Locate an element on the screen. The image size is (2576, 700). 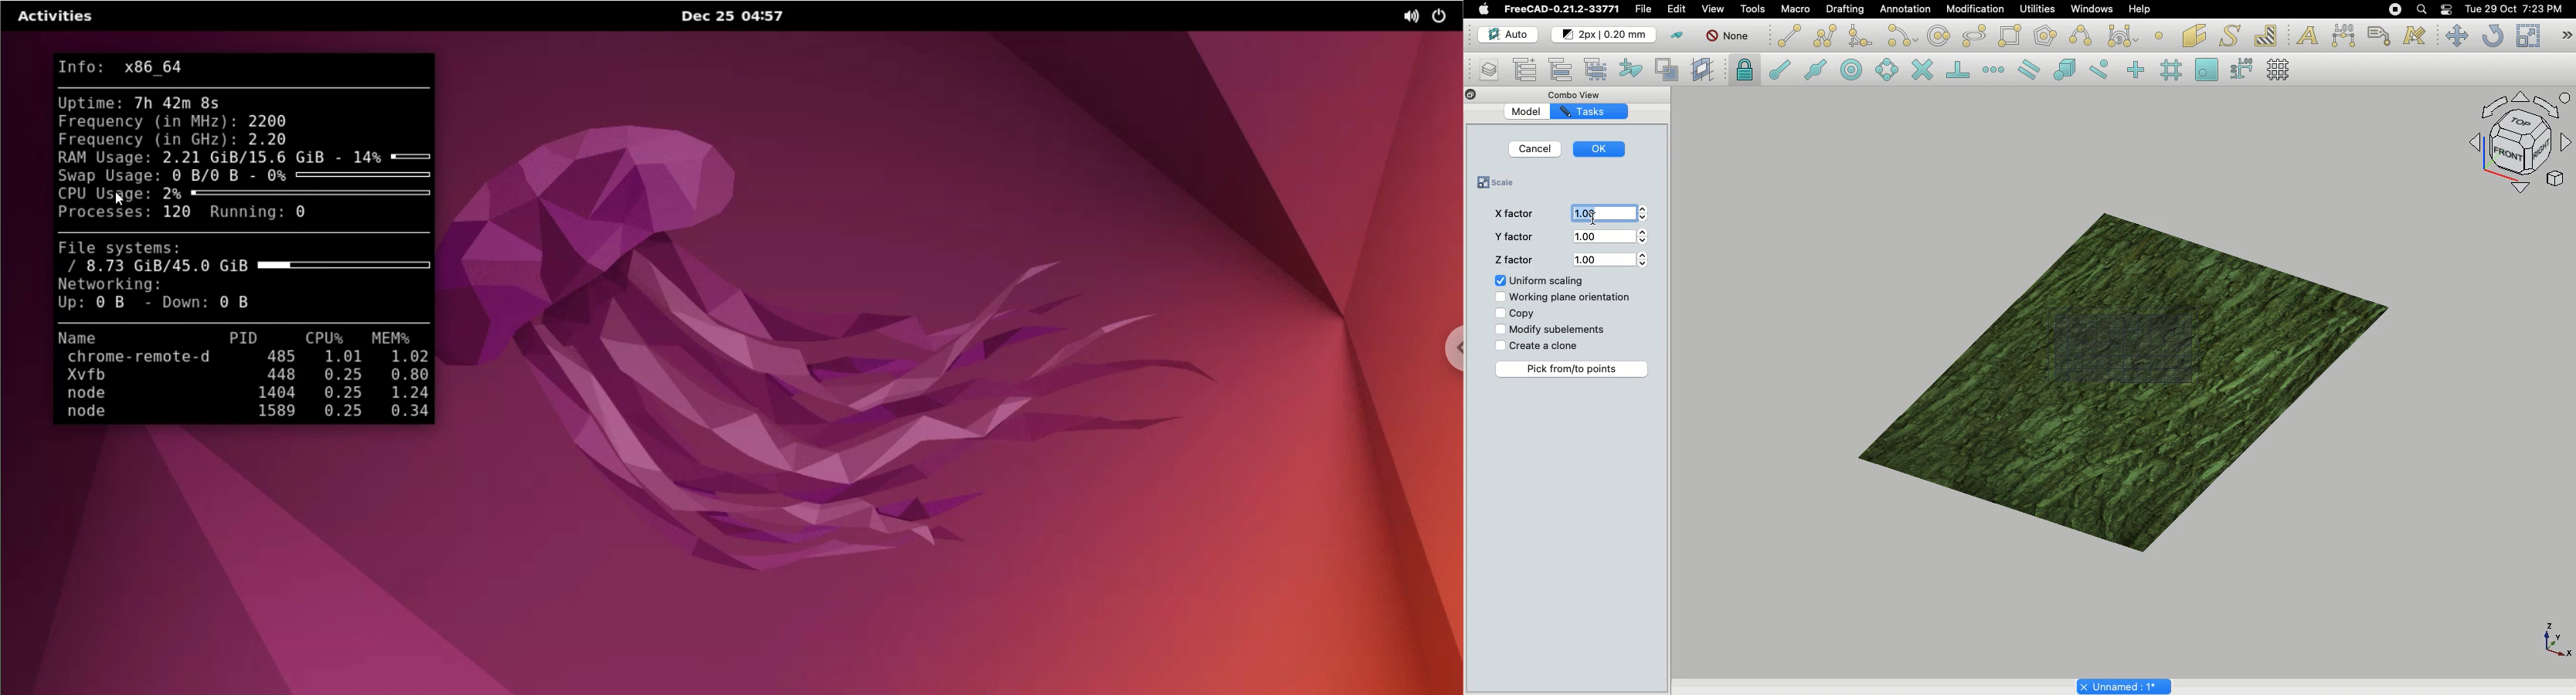
Modify subelements is located at coordinates (1553, 330).